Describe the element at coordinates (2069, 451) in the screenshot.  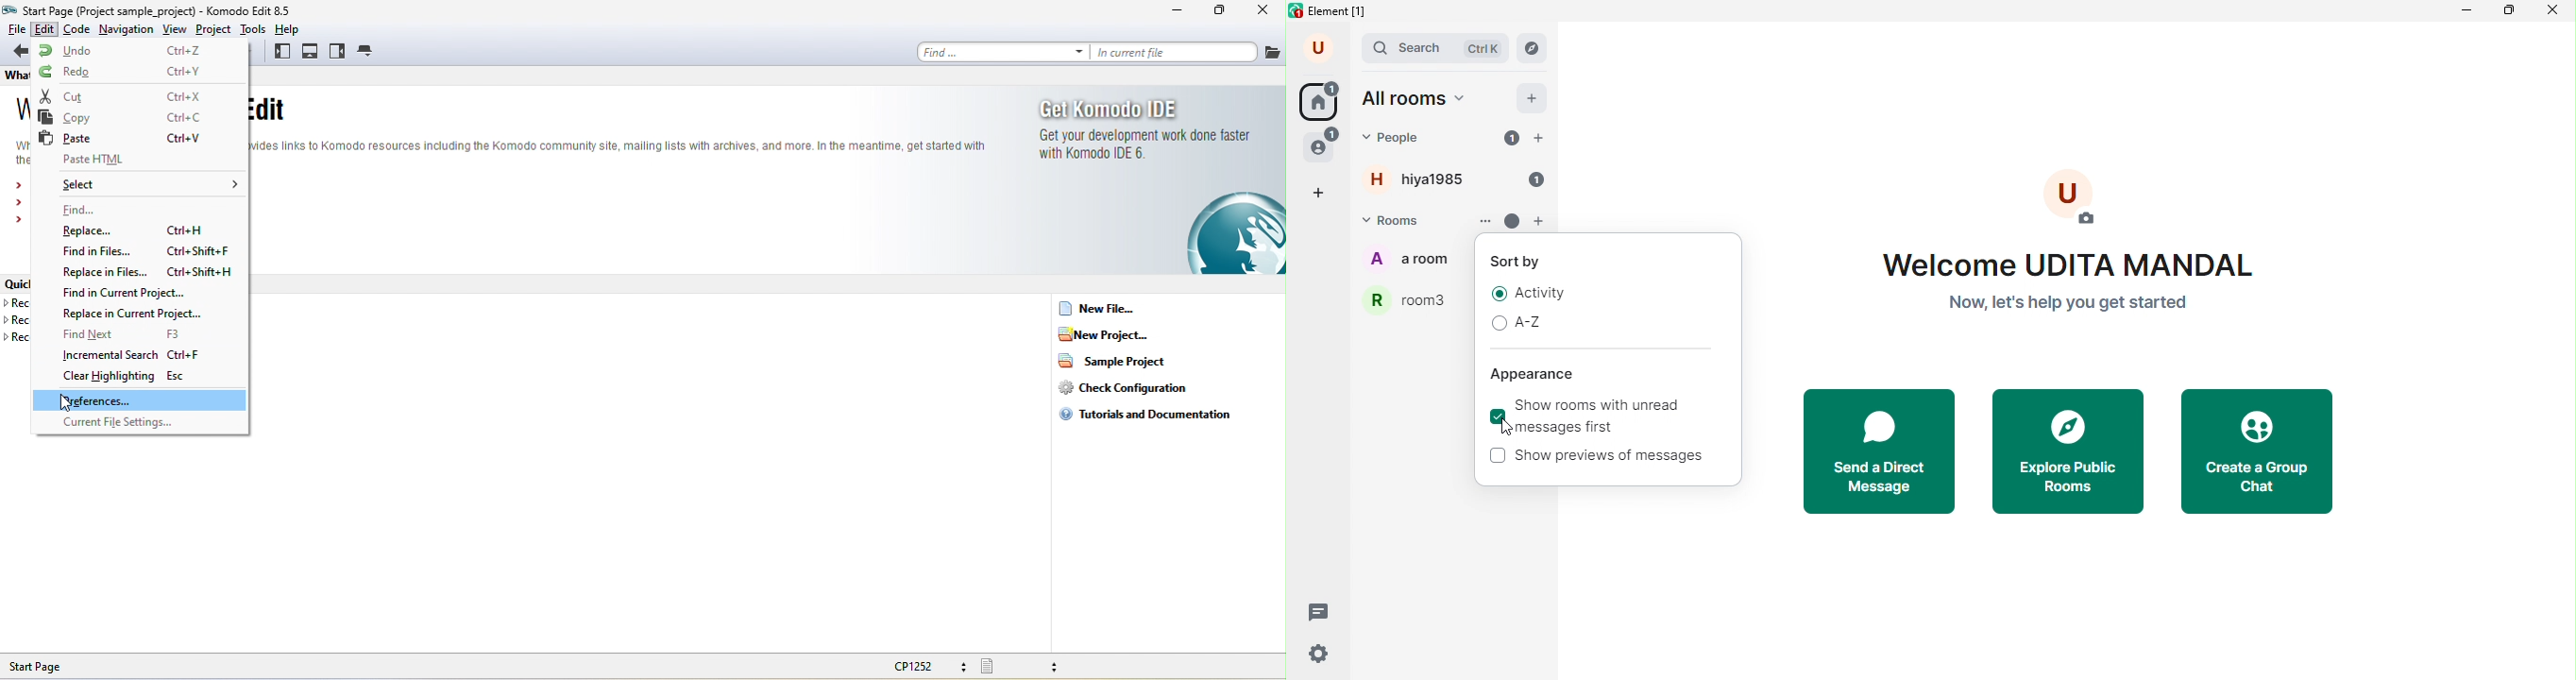
I see `explore public rooms` at that location.